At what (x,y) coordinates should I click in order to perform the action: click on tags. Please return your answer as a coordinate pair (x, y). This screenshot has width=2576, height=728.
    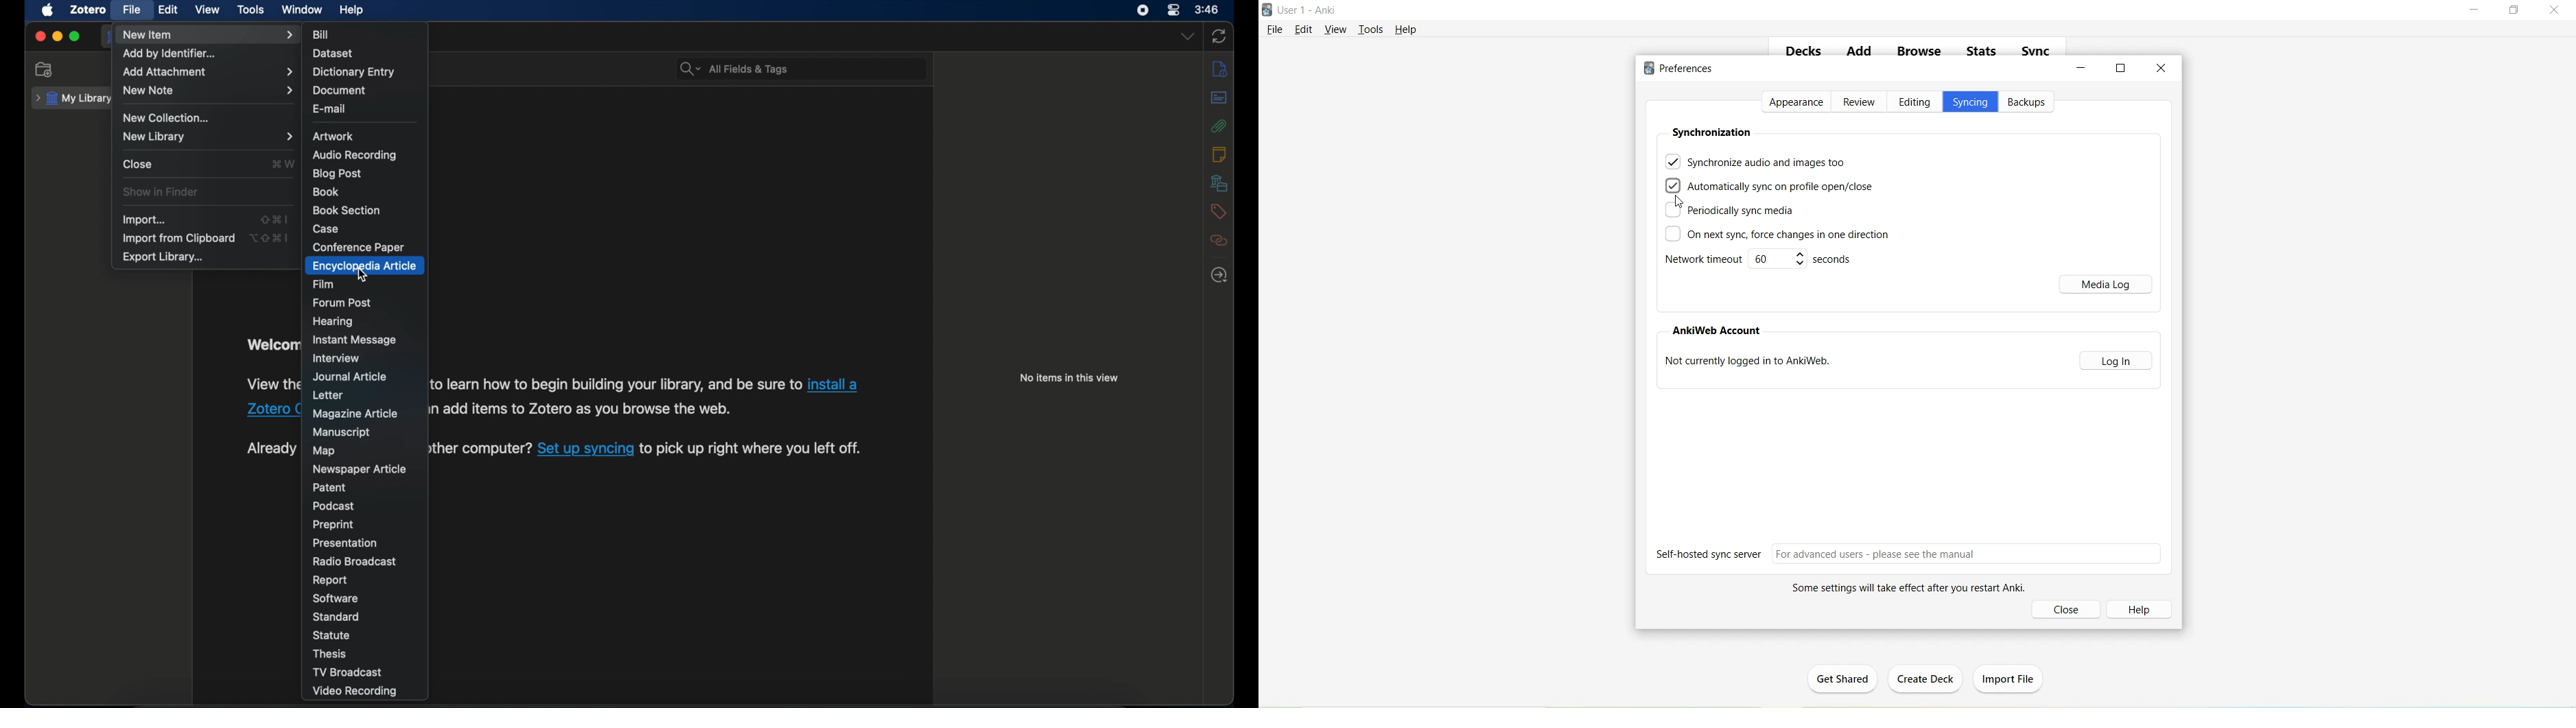
    Looking at the image, I should click on (1220, 212).